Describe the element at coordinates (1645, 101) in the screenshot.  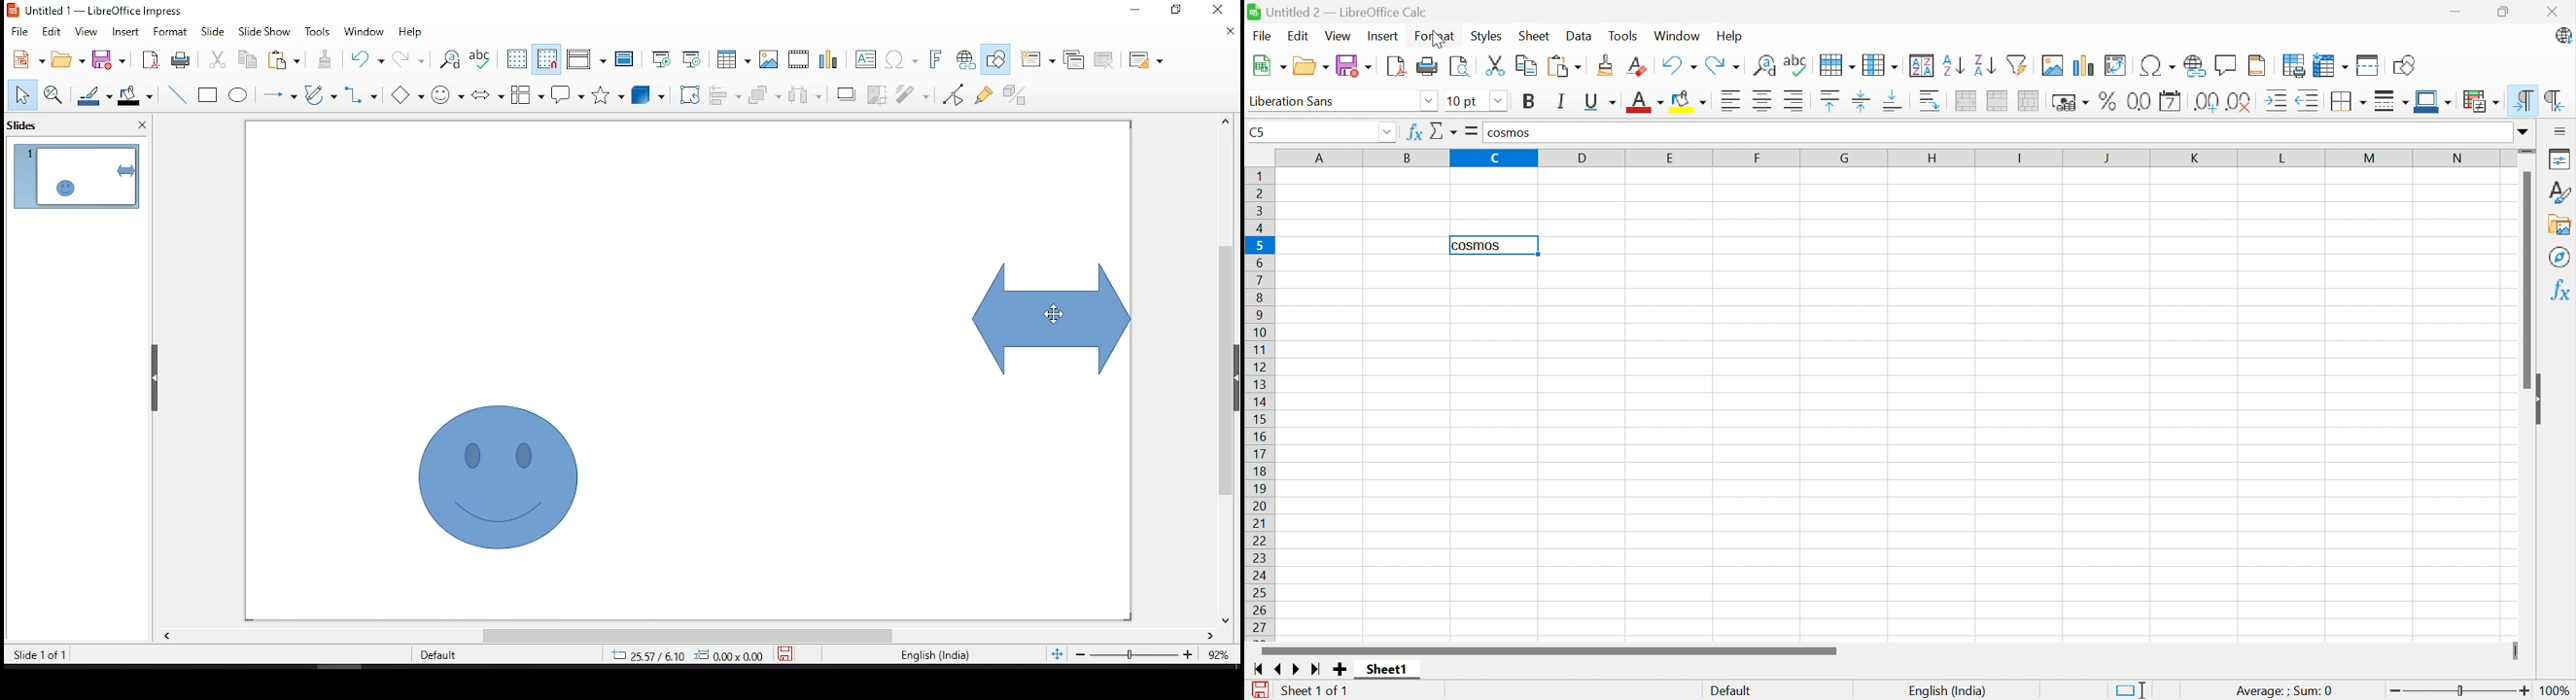
I see `Font color` at that location.